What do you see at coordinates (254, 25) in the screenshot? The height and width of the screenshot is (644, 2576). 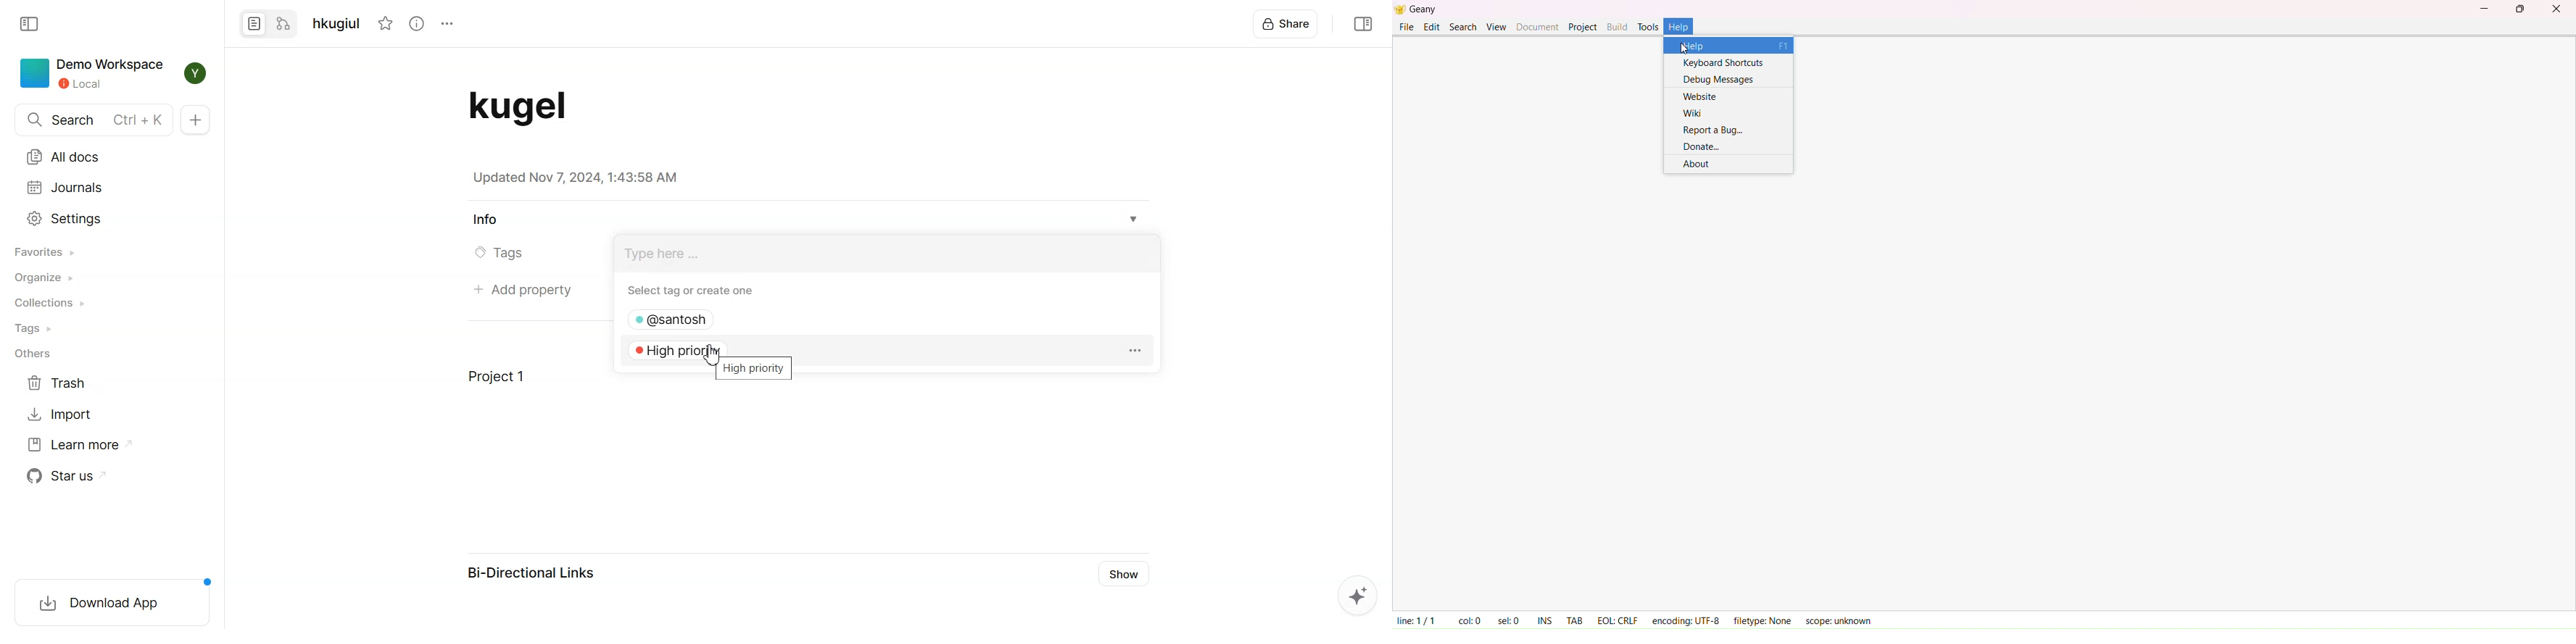 I see `Convert to page` at bounding box center [254, 25].